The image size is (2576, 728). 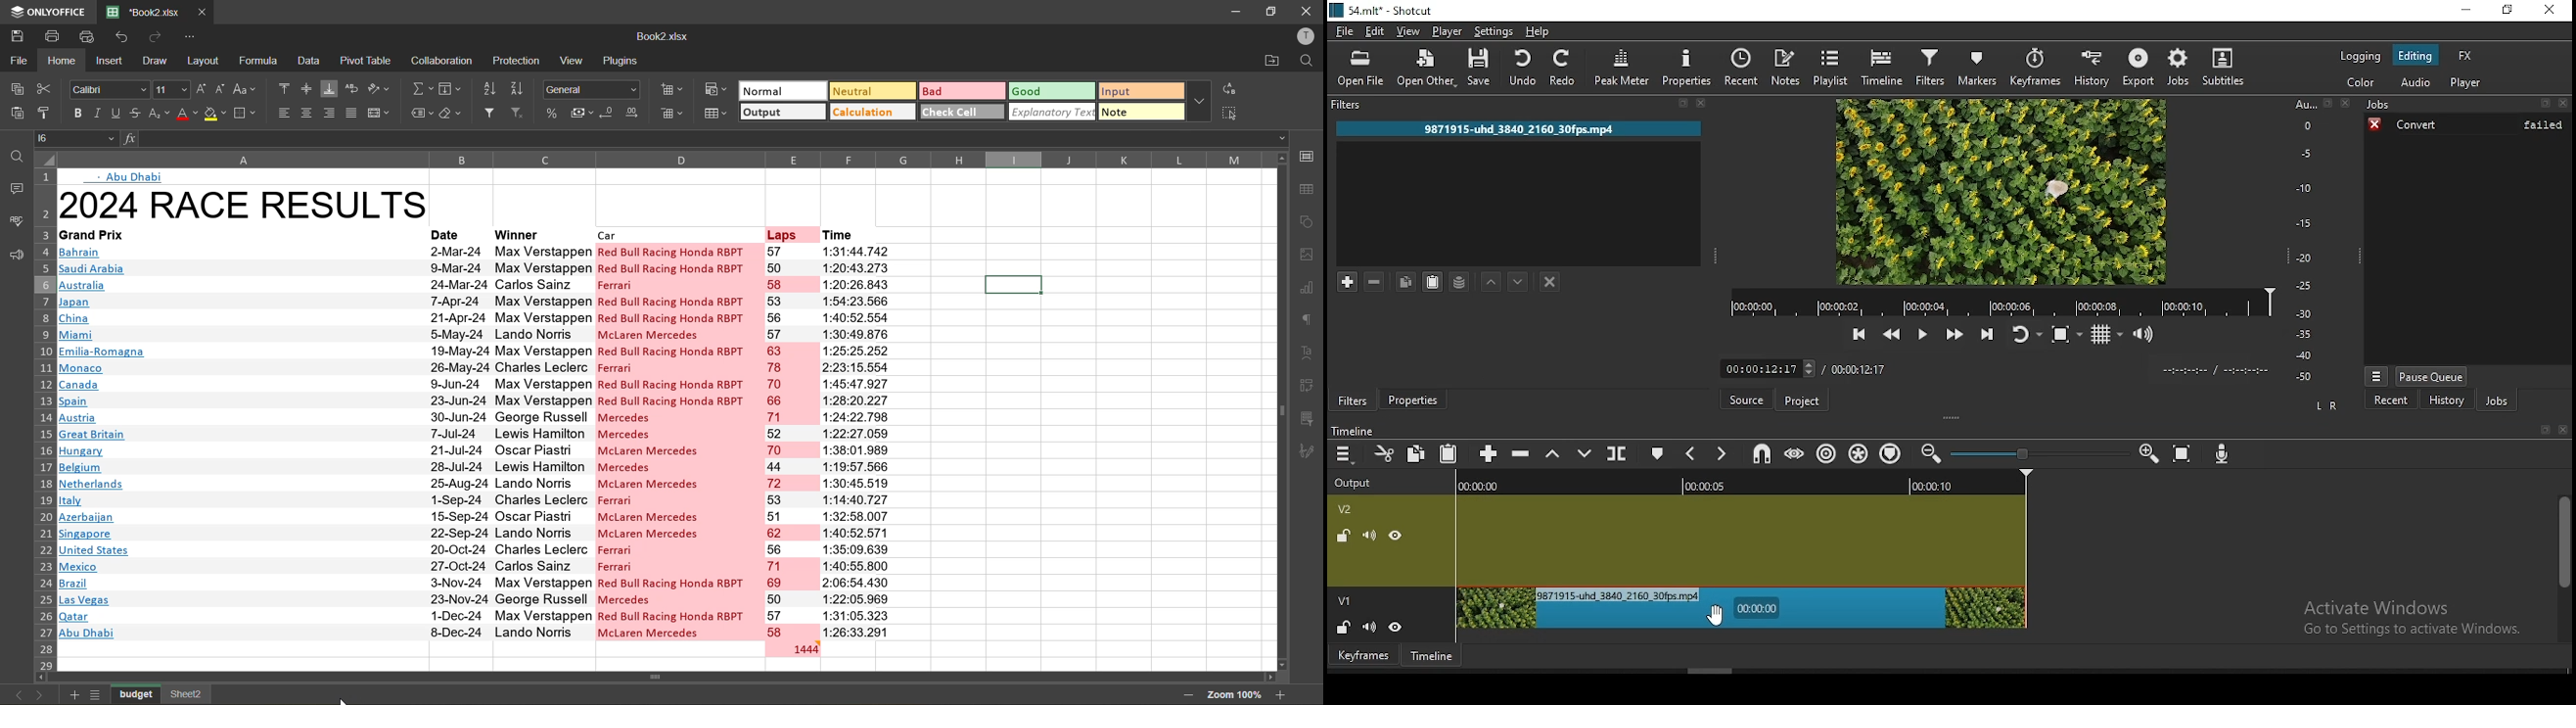 I want to click on total, so click(x=791, y=648).